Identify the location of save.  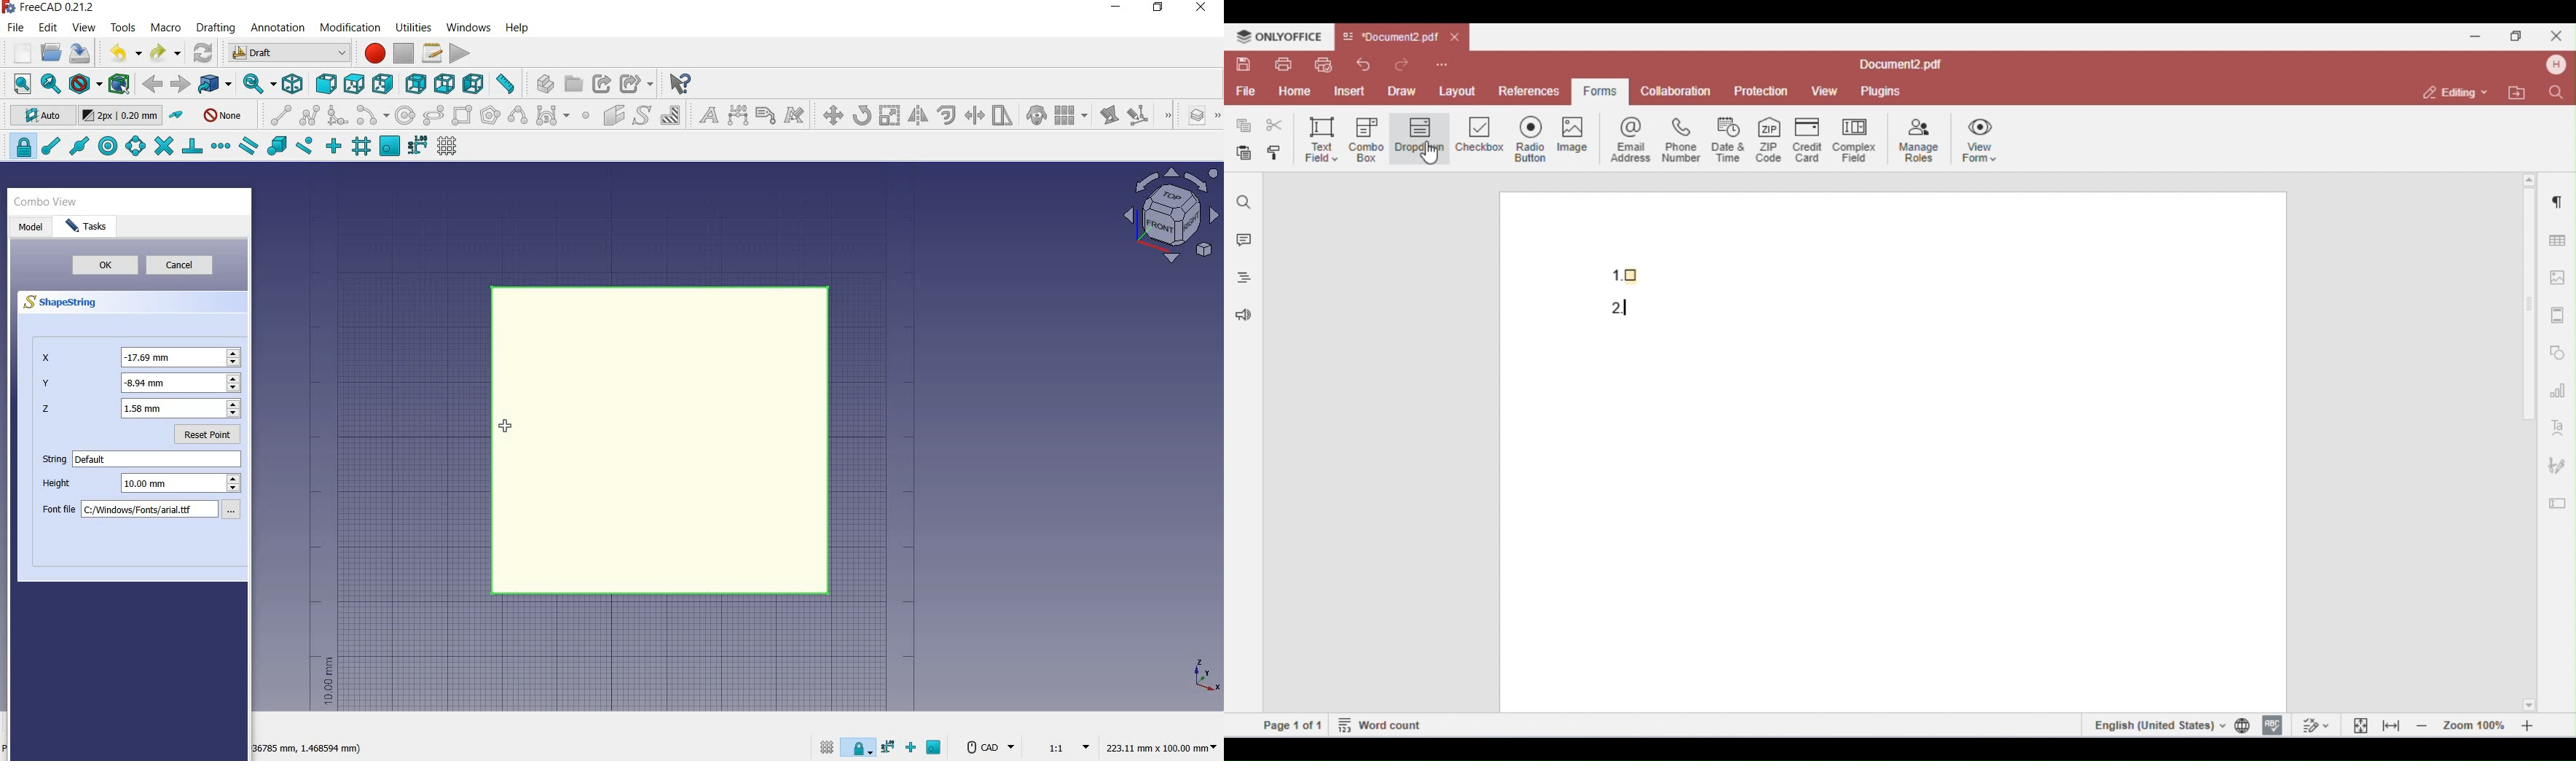
(80, 53).